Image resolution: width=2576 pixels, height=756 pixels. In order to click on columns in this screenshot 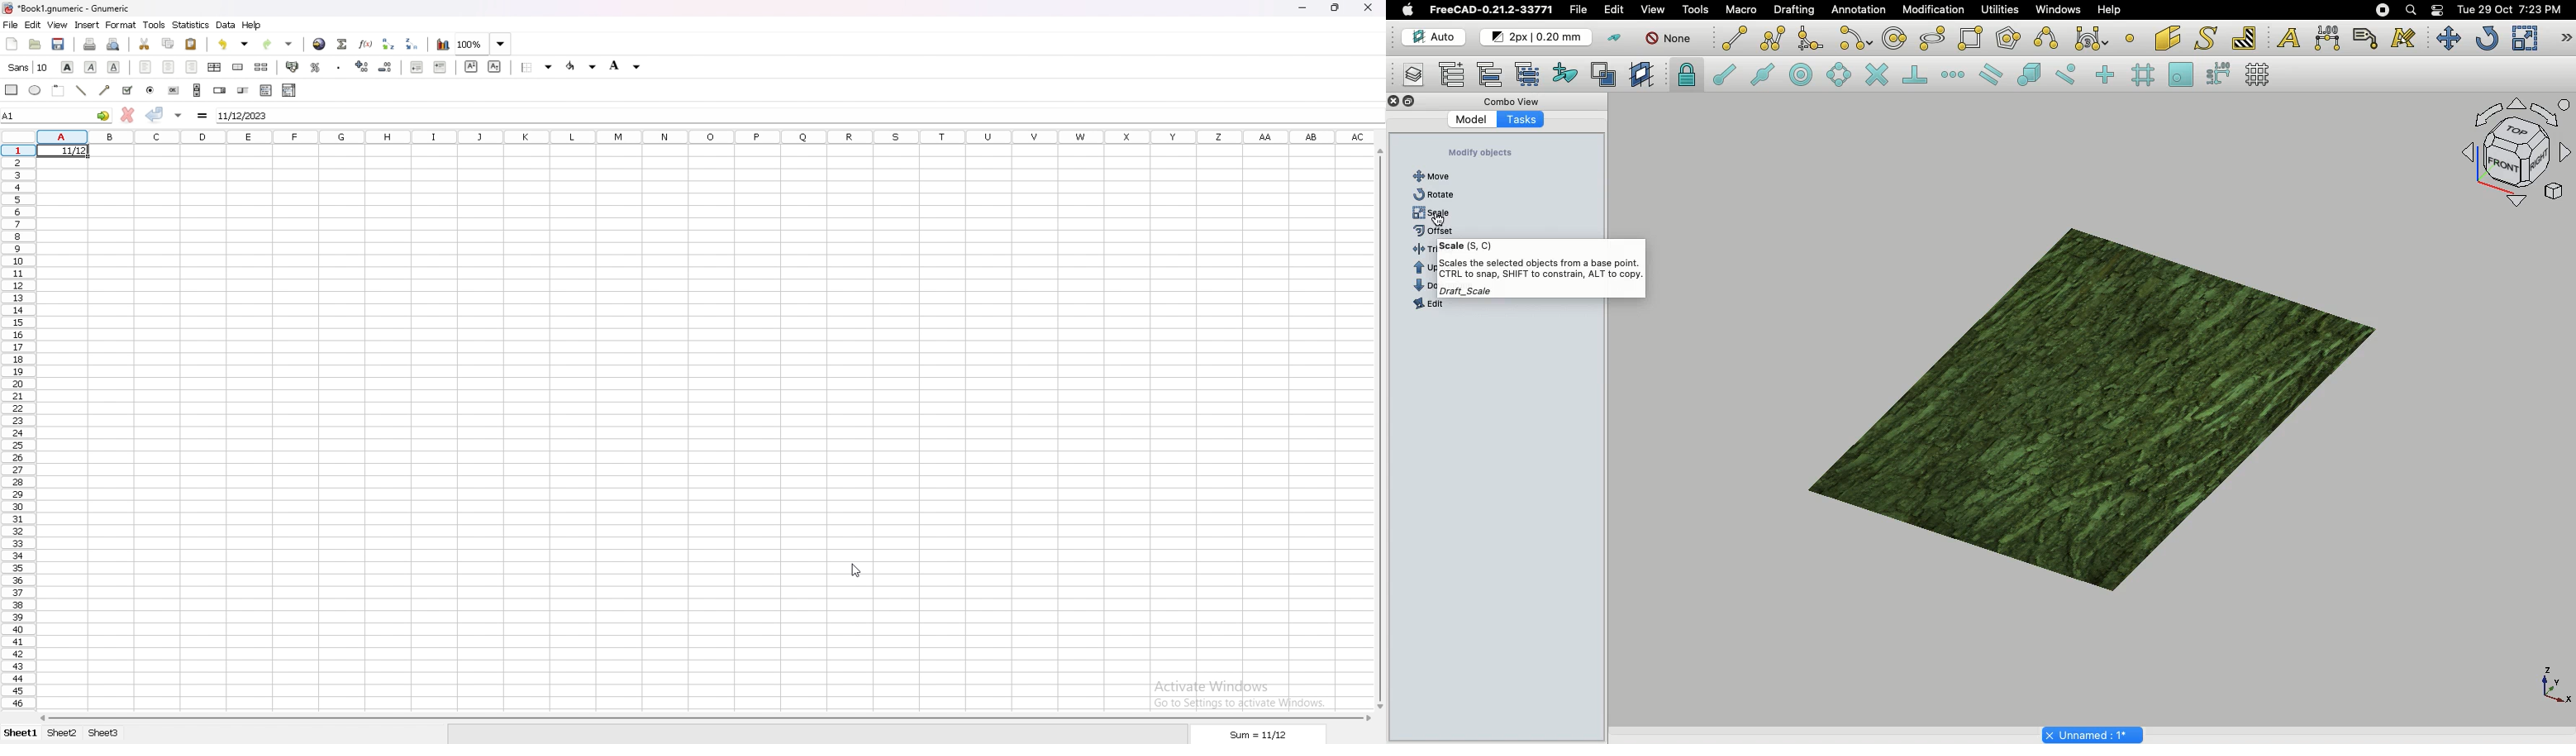, I will do `click(708, 136)`.